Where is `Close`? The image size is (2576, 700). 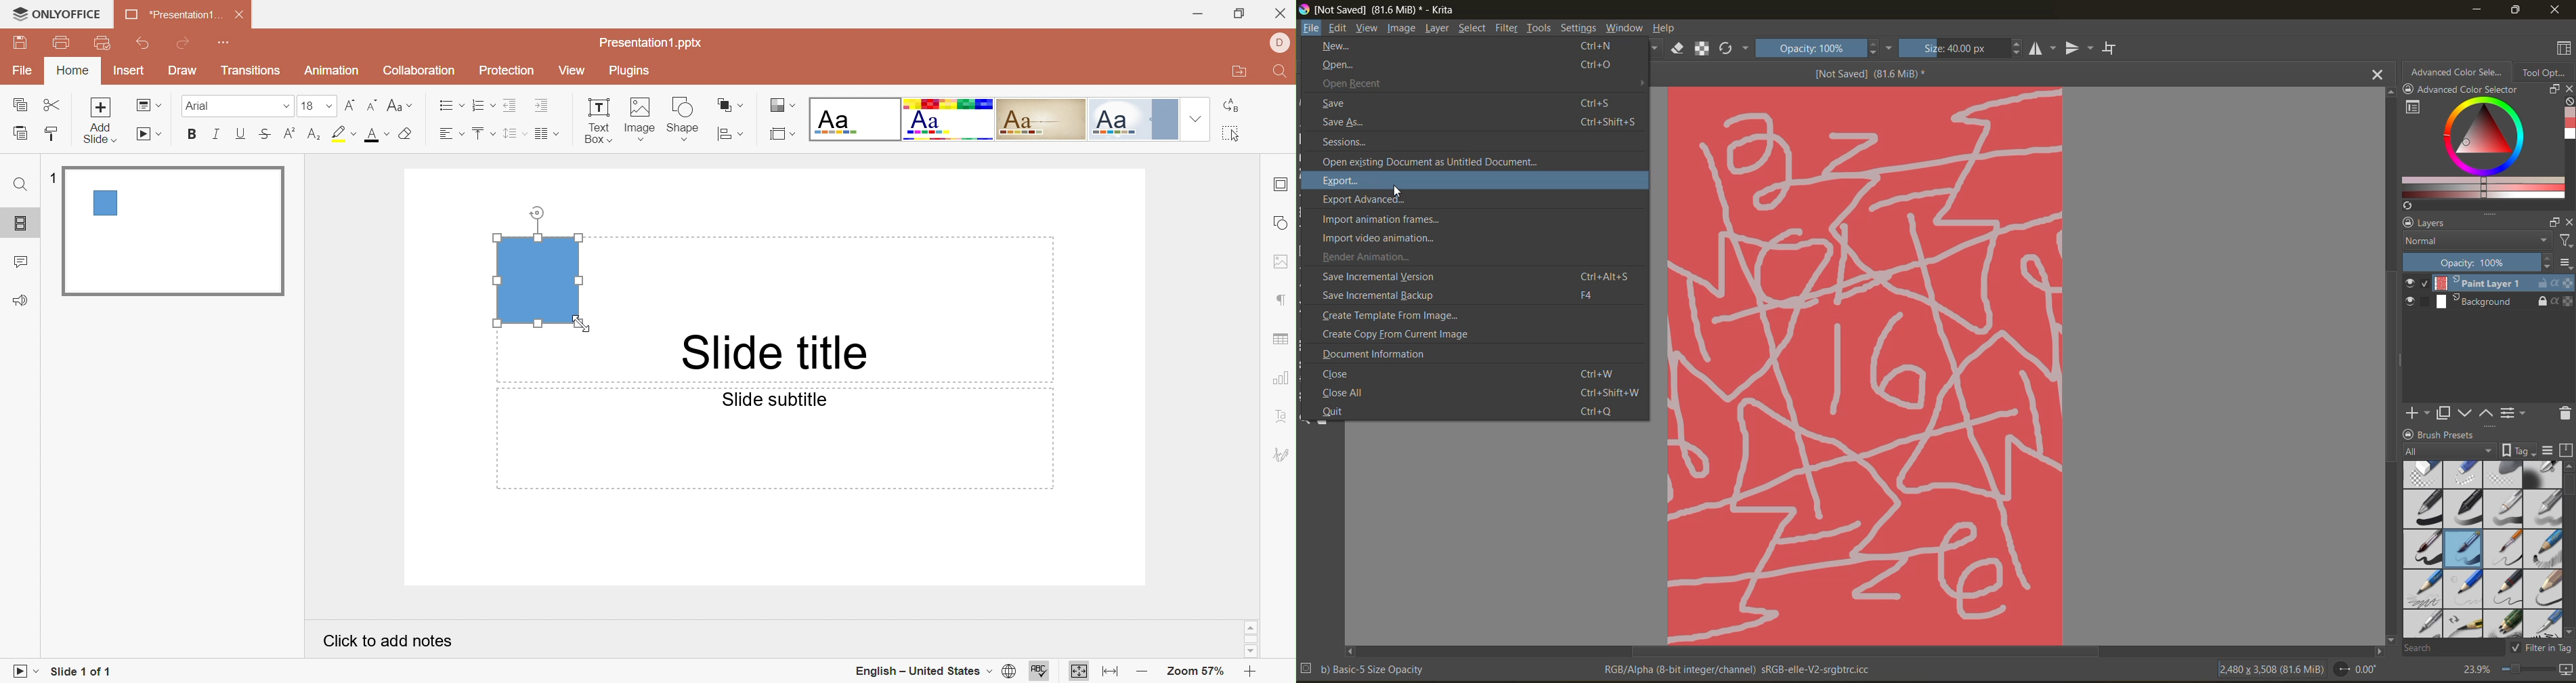 Close is located at coordinates (240, 15).